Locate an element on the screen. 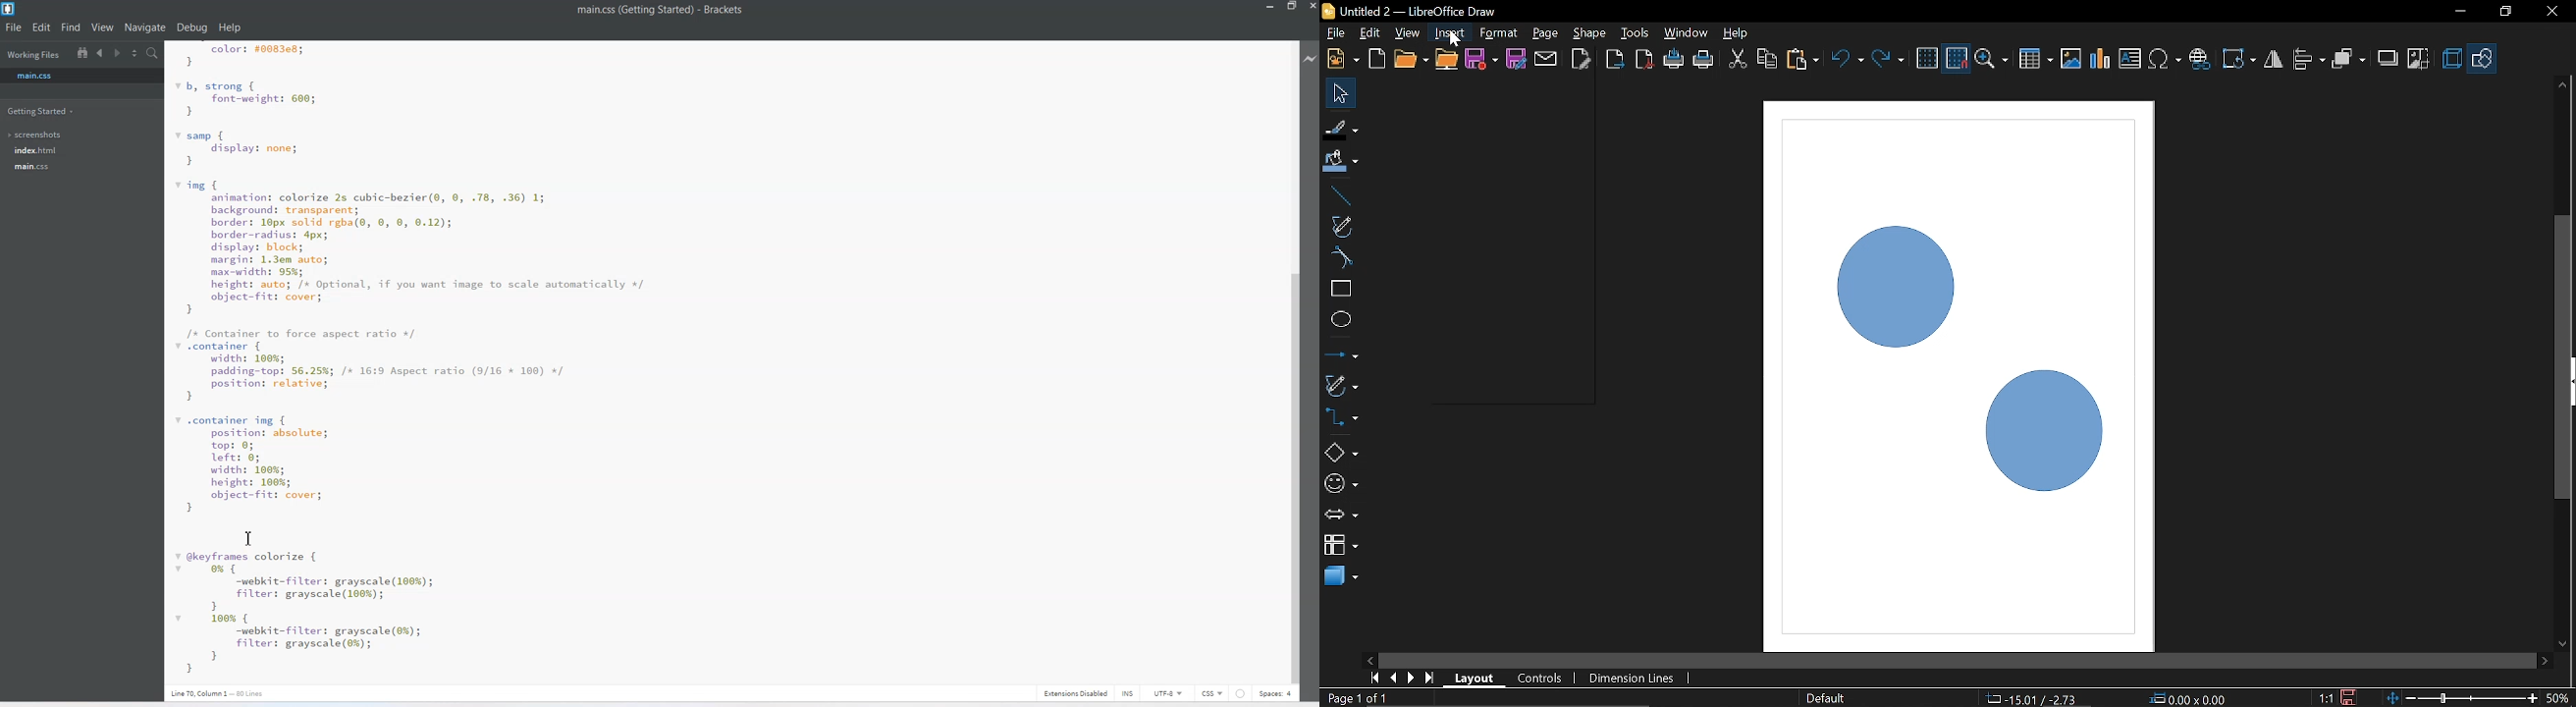  Lines and arrows is located at coordinates (1341, 356).